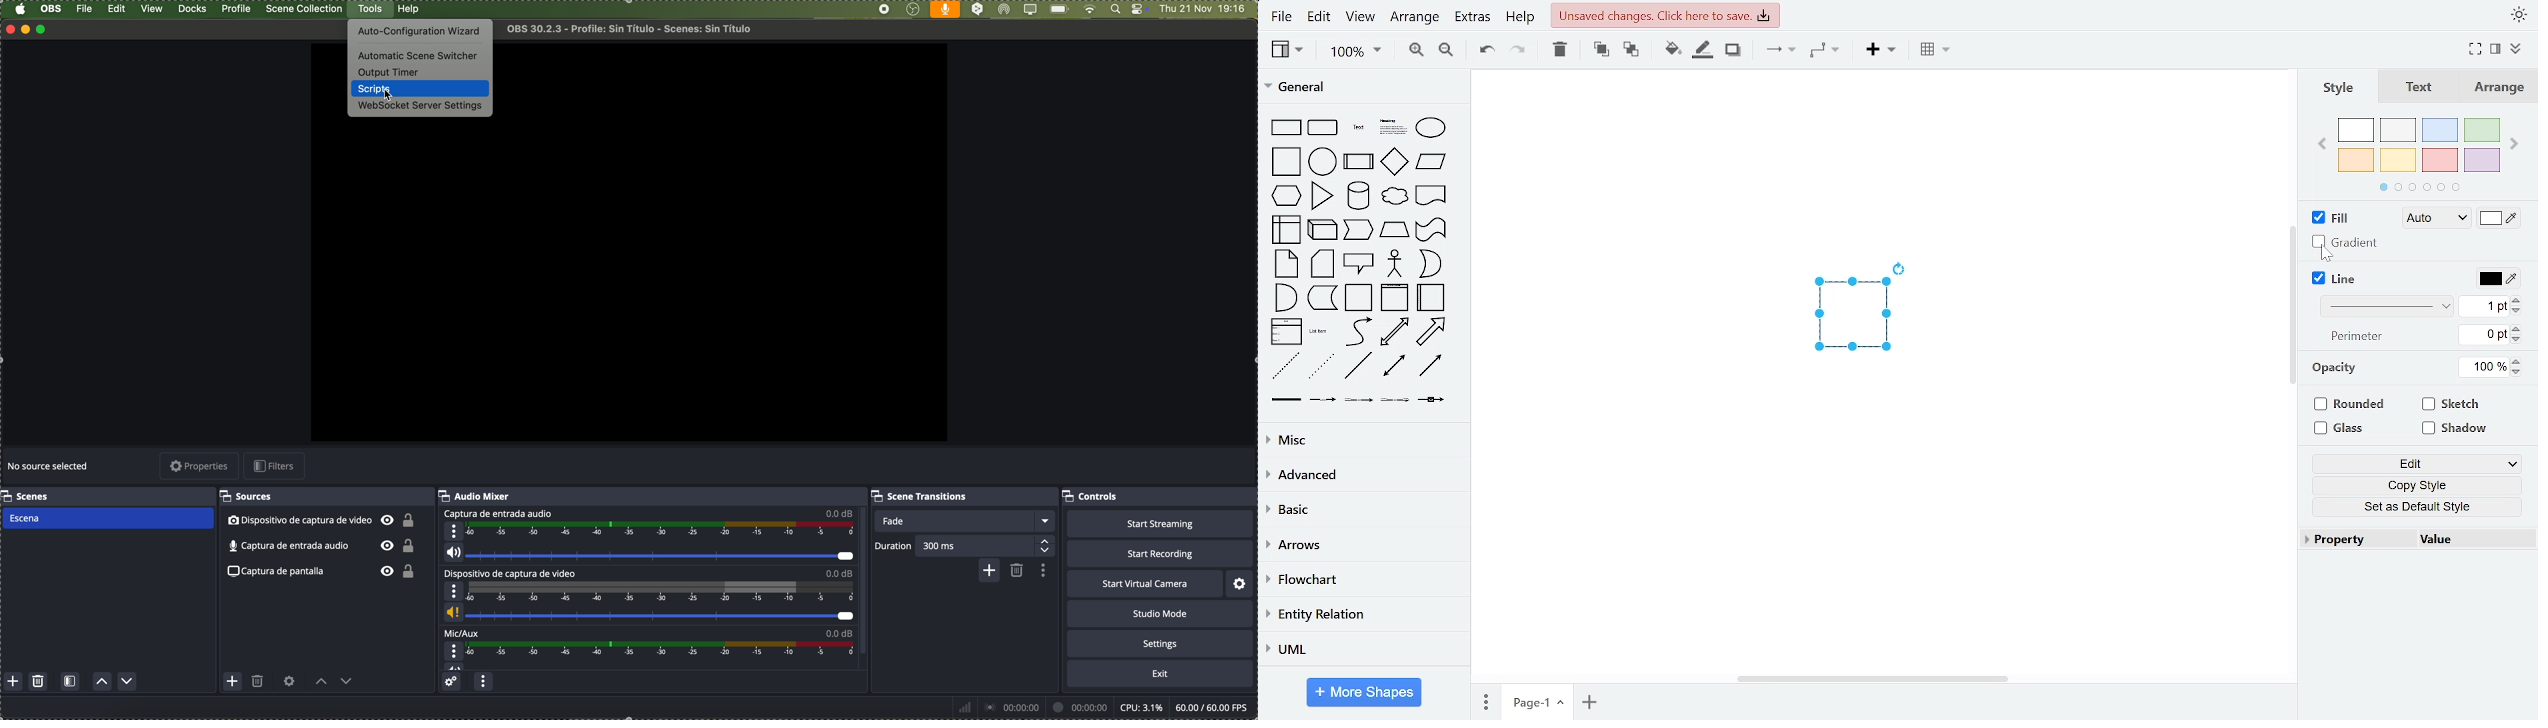  I want to click on general shapes, so click(1394, 331).